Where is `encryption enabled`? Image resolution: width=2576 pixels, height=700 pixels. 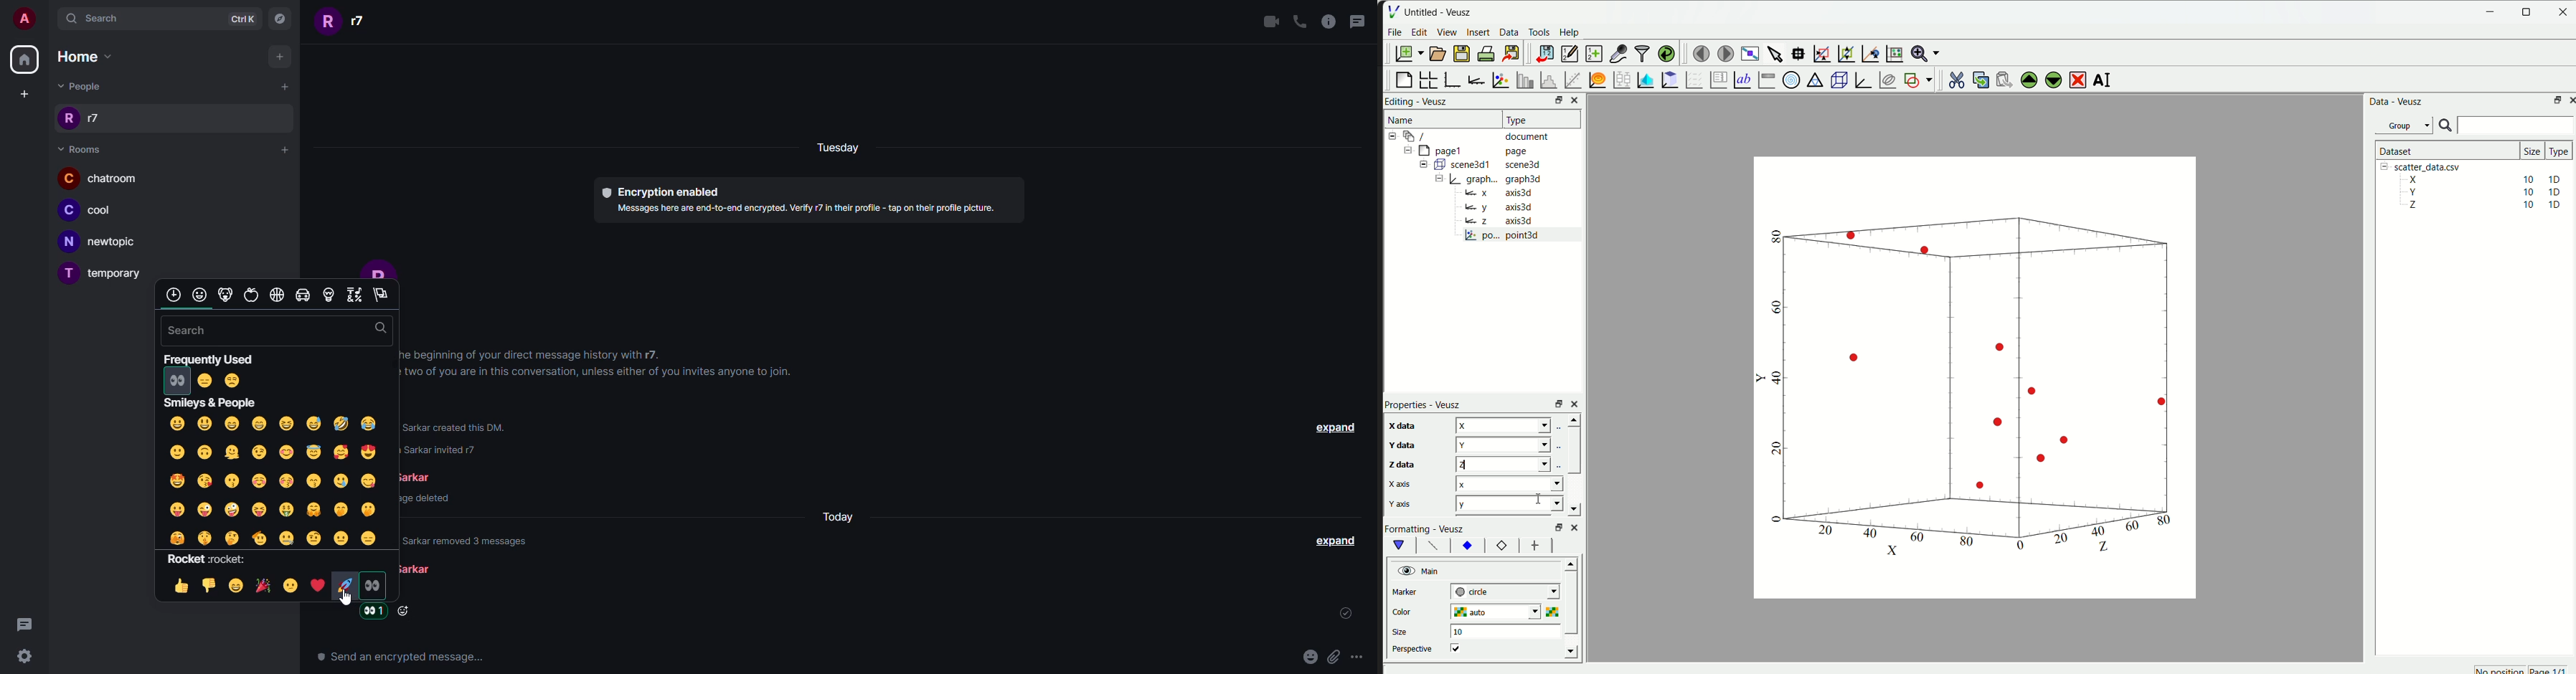
encryption enabled is located at coordinates (660, 191).